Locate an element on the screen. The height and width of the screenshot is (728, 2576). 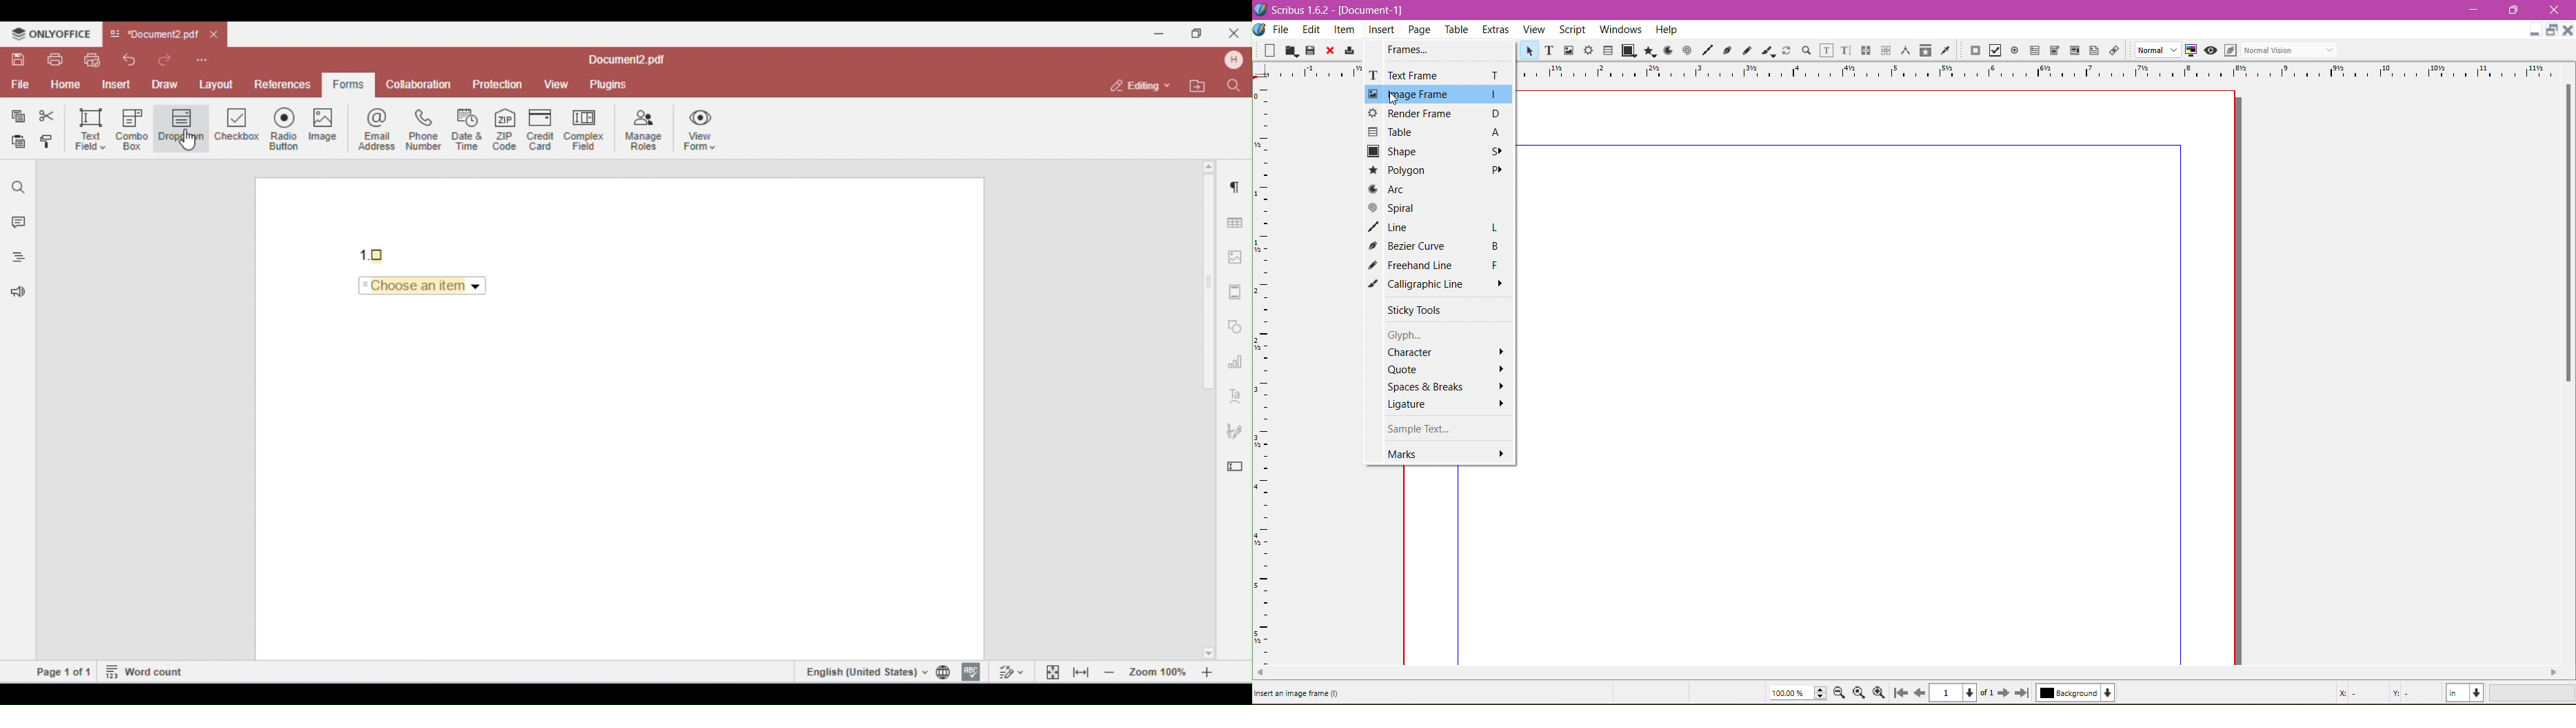
Current Zoom Level is located at coordinates (1798, 693).